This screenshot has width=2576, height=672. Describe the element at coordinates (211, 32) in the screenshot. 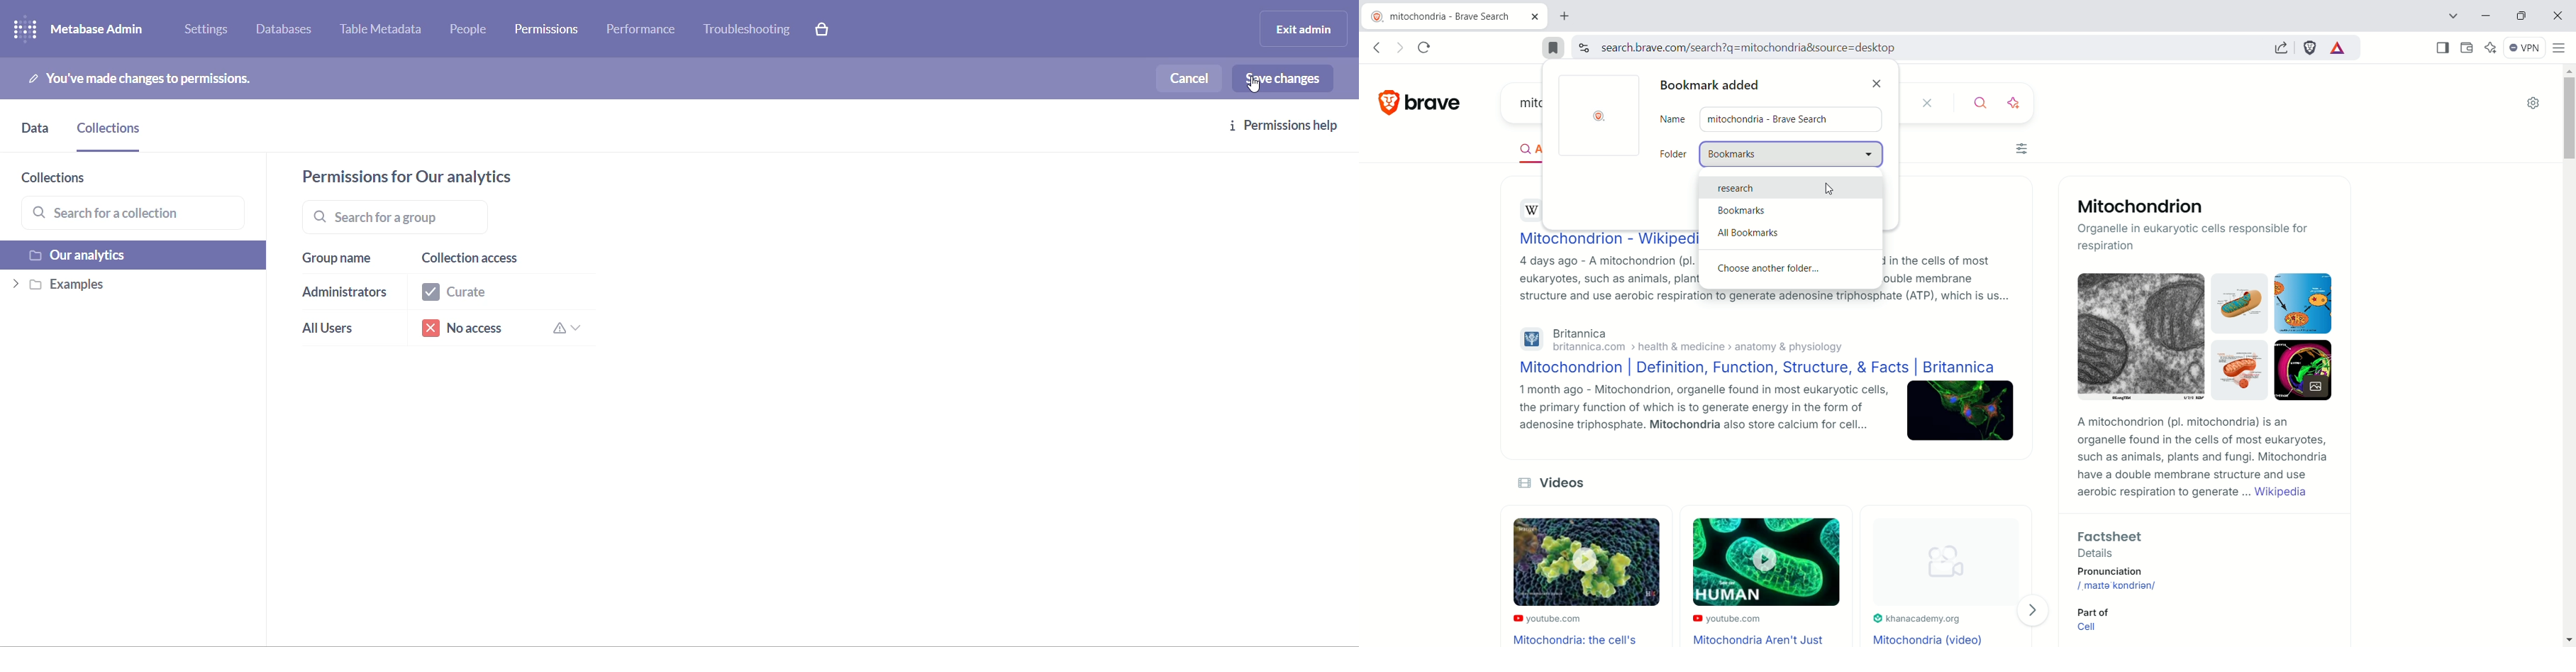

I see `settings` at that location.